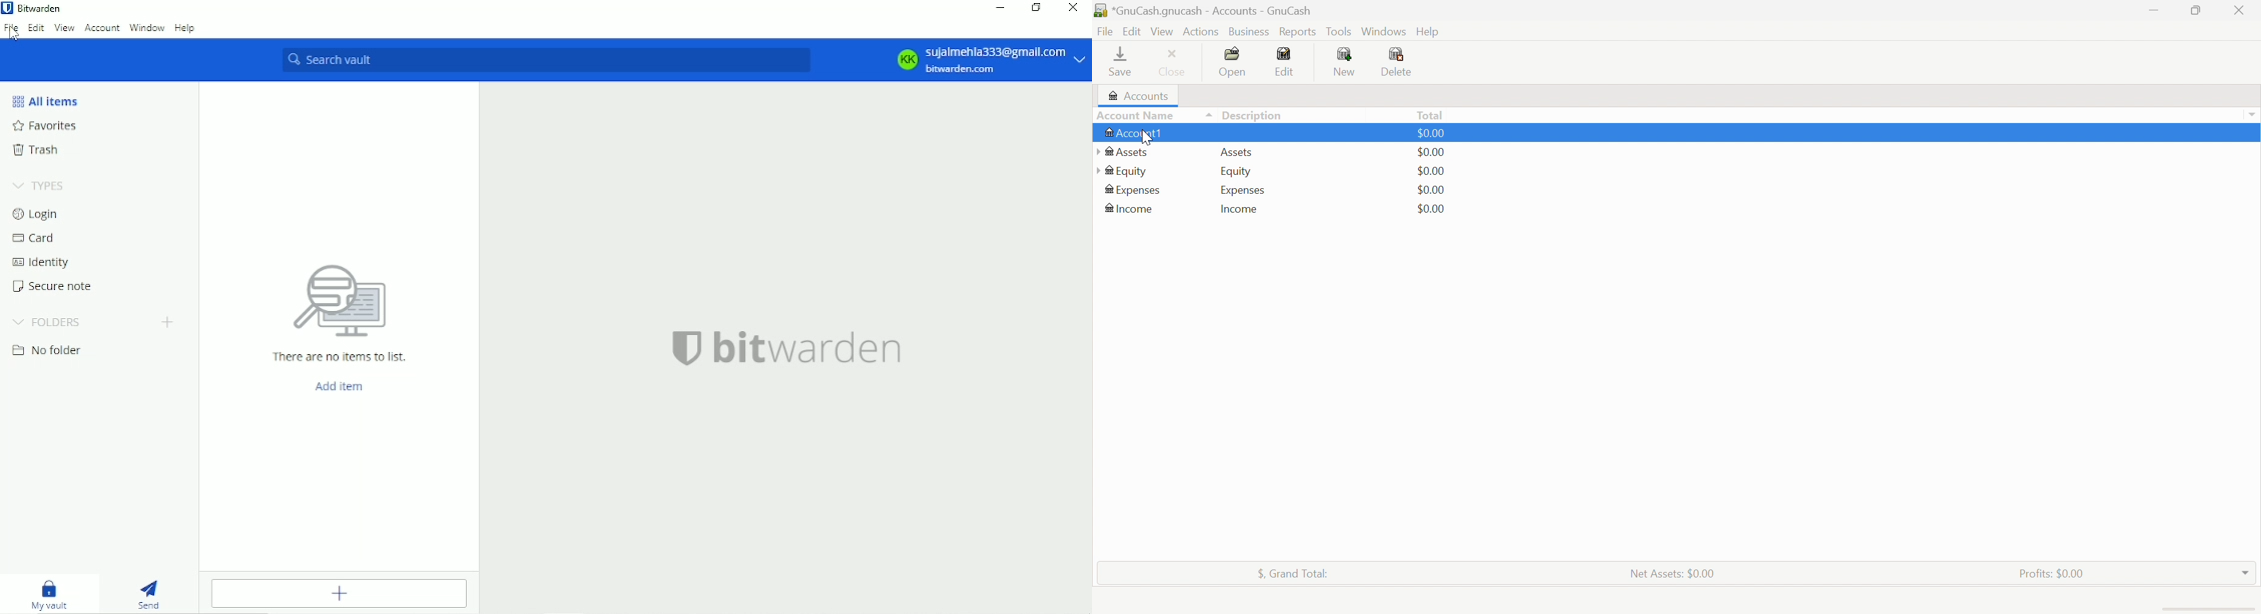 The width and height of the screenshot is (2268, 616). I want to click on Edit, so click(1131, 31).